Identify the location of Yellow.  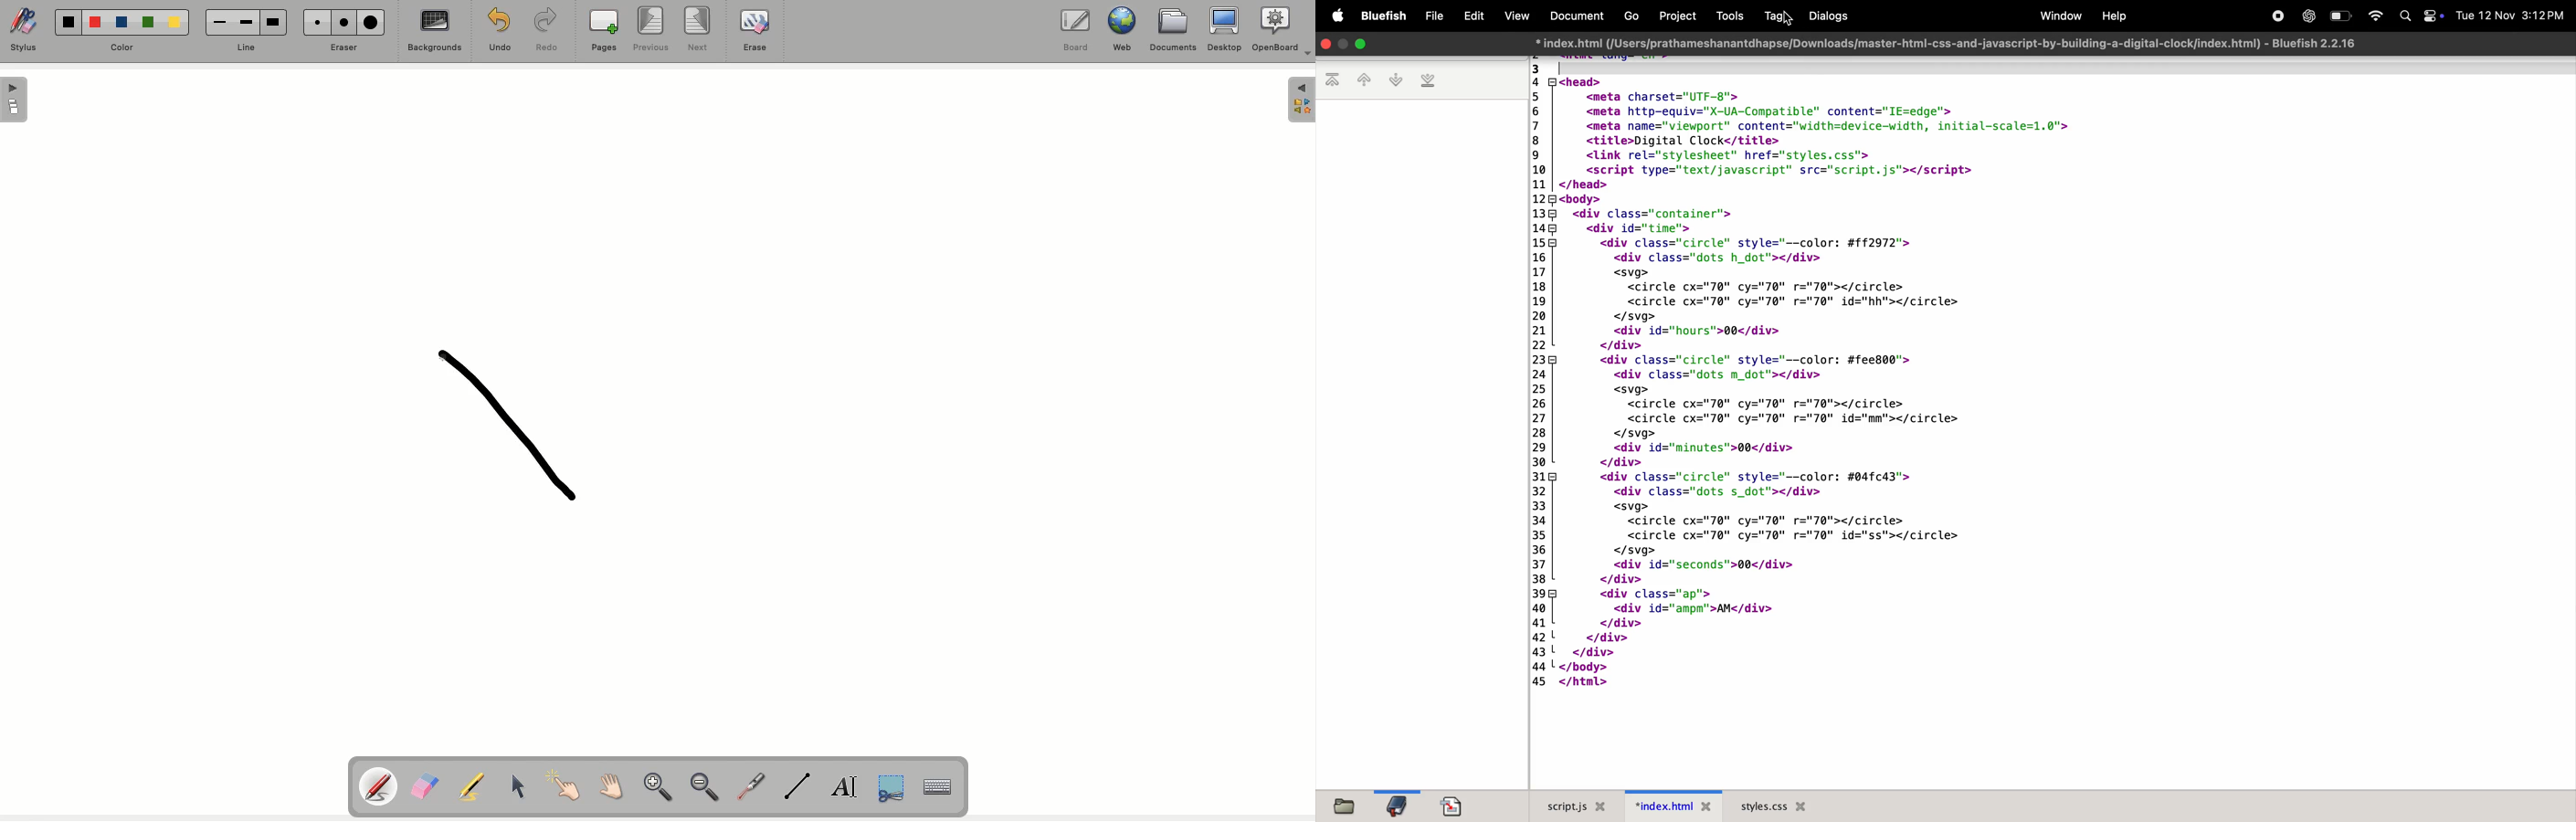
(177, 25).